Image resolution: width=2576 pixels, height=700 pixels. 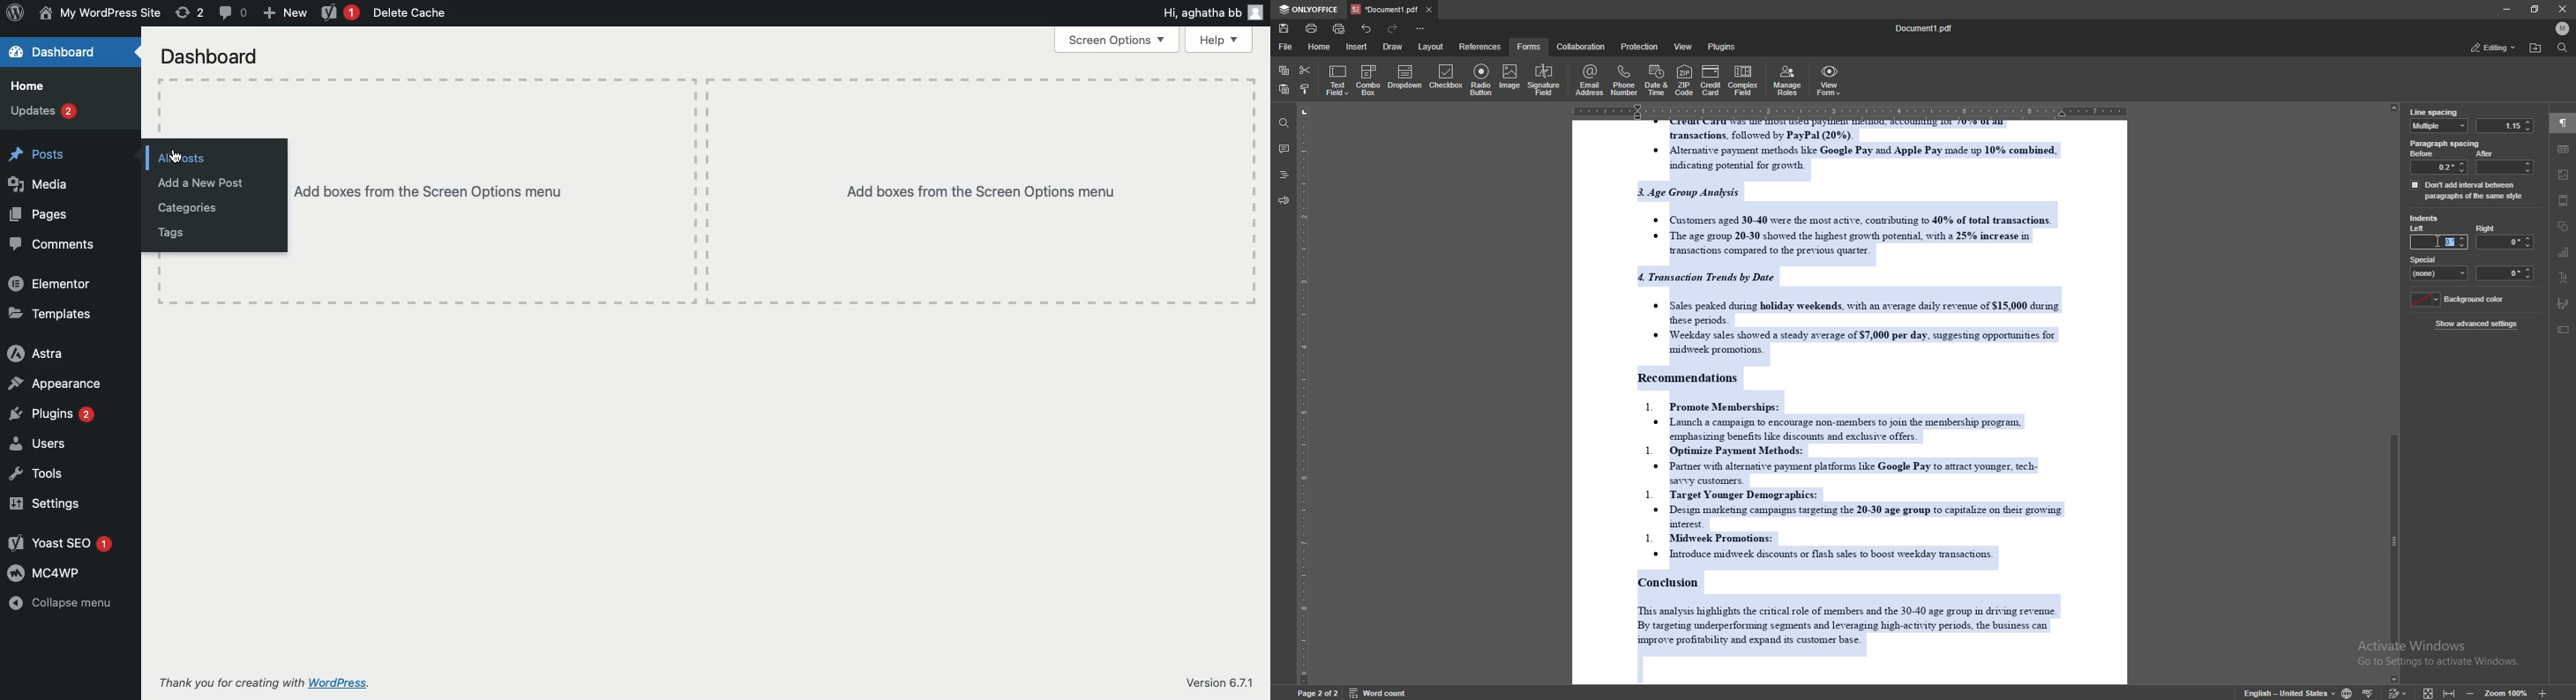 What do you see at coordinates (2473, 691) in the screenshot?
I see `zoom out` at bounding box center [2473, 691].